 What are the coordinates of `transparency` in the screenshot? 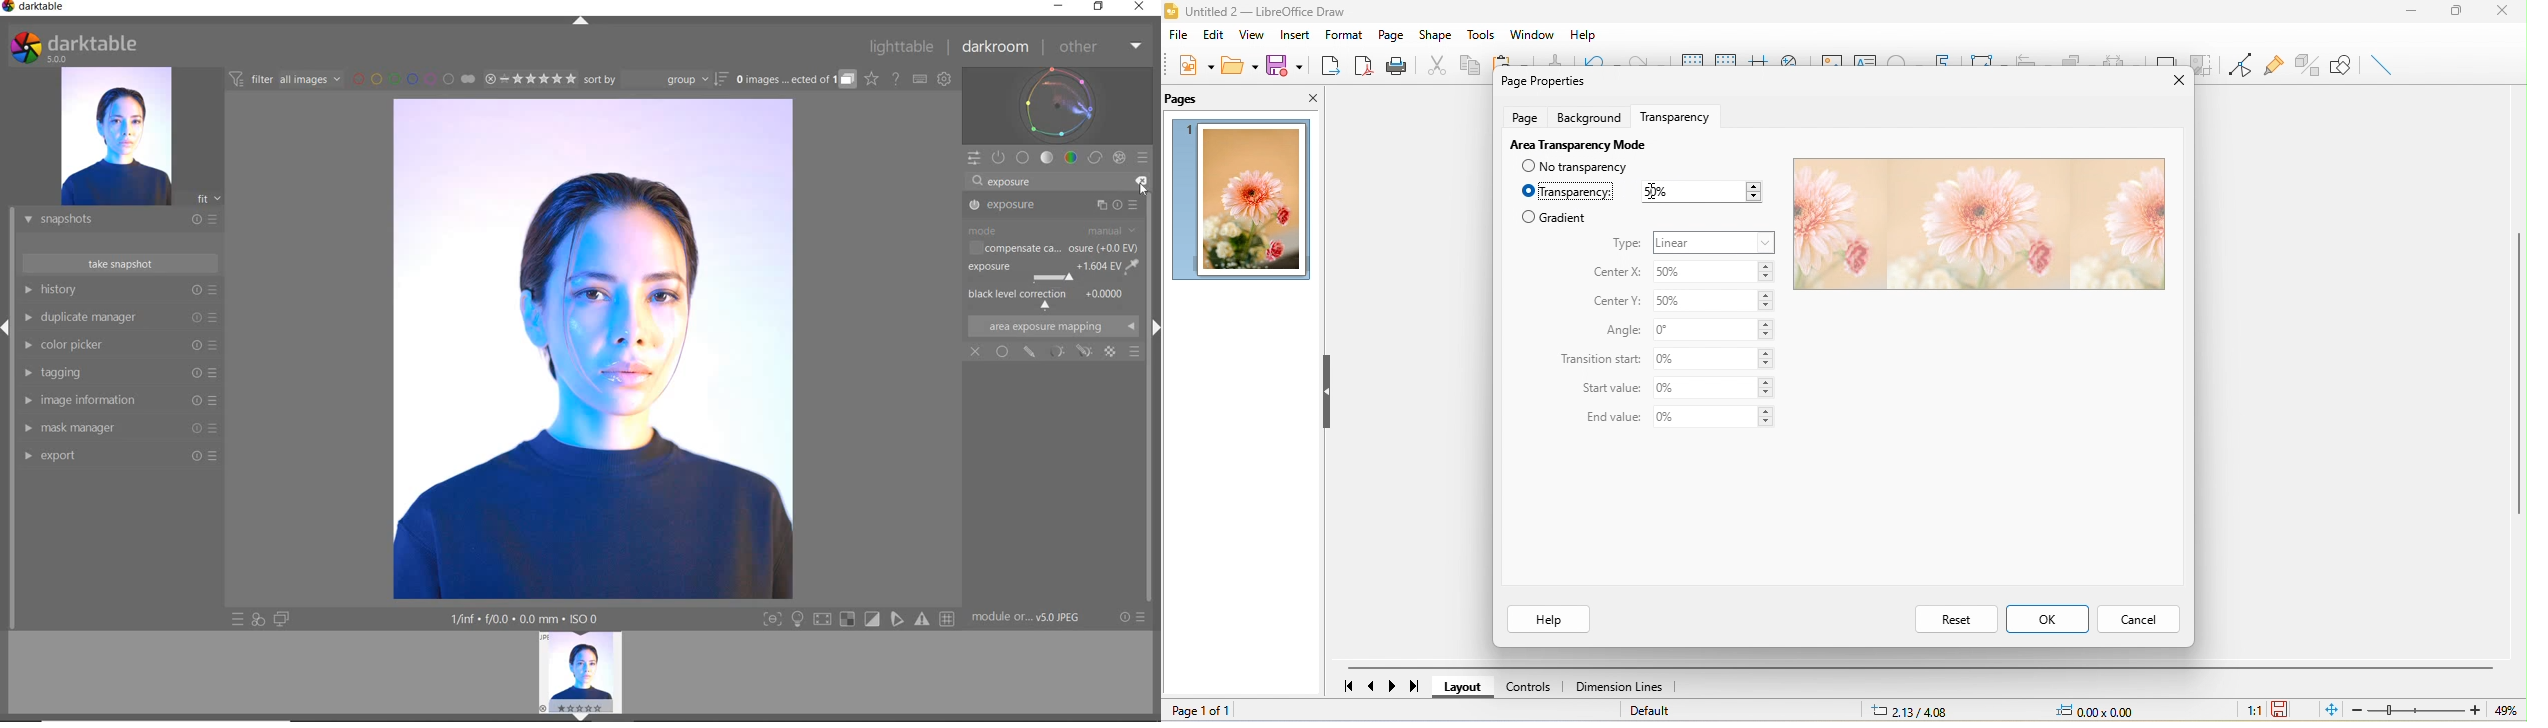 It's located at (1568, 192).